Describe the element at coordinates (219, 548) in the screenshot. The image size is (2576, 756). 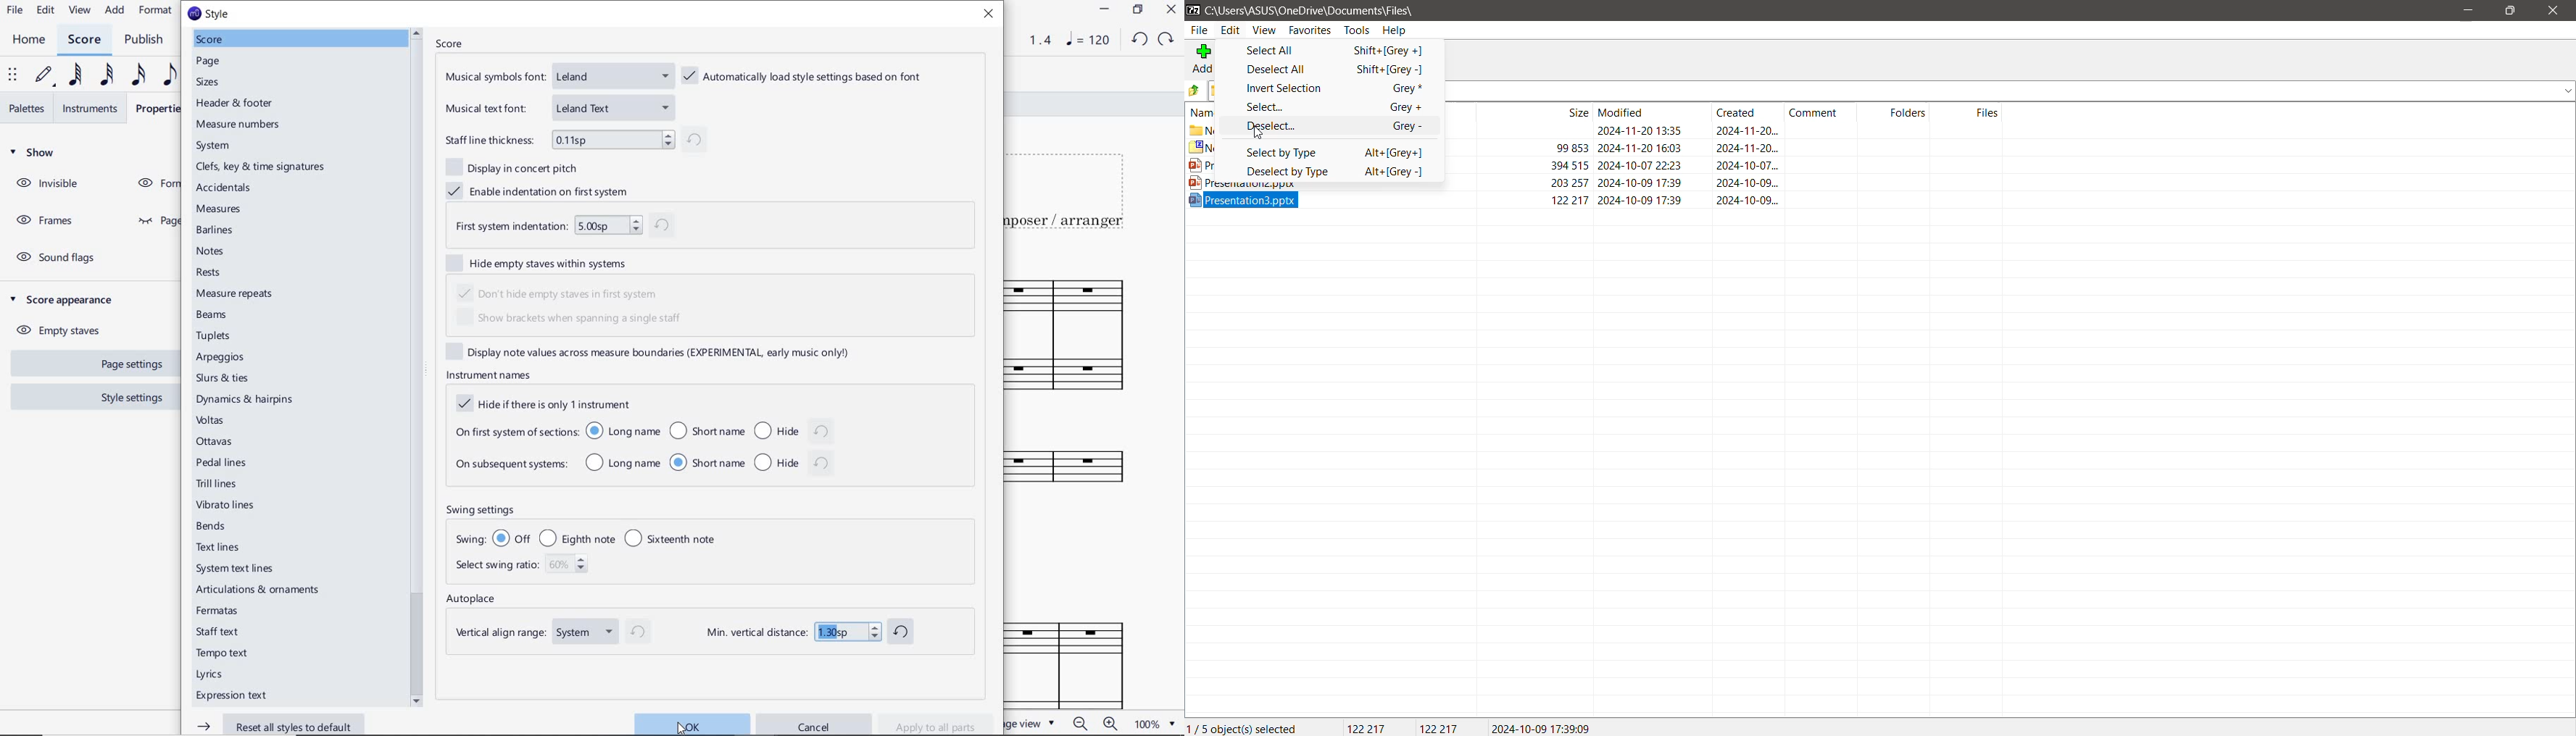
I see `text lines` at that location.